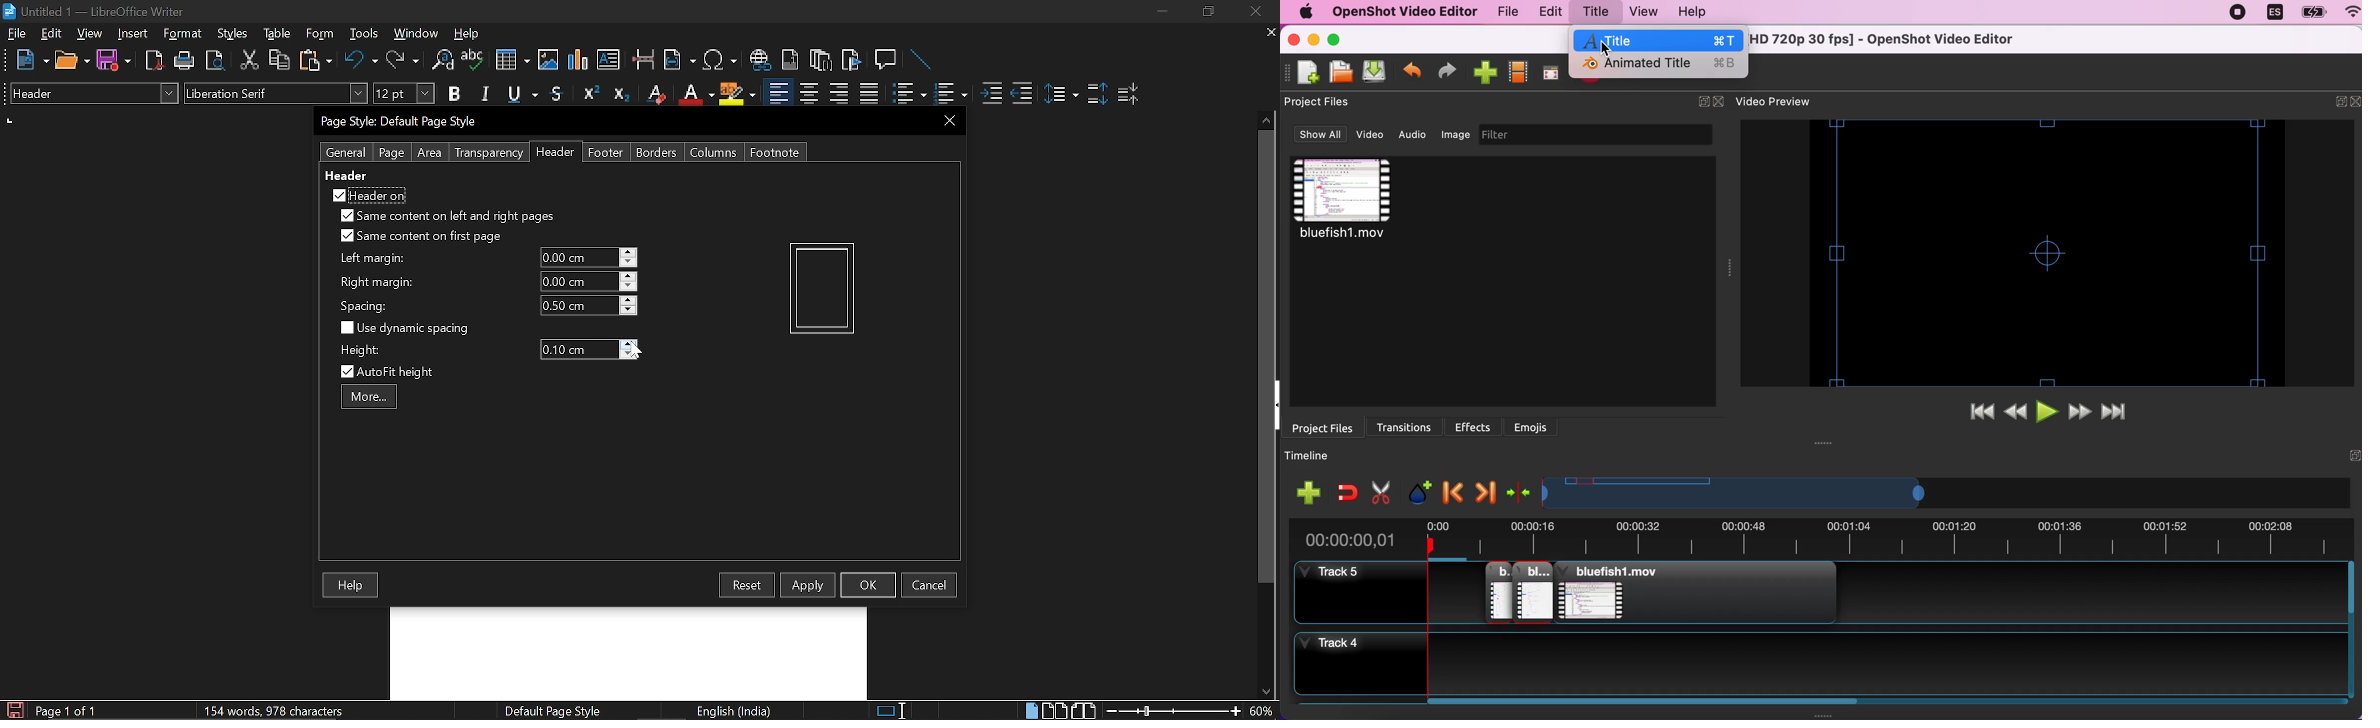 This screenshot has height=728, width=2380. I want to click on insert diagram, so click(578, 60).